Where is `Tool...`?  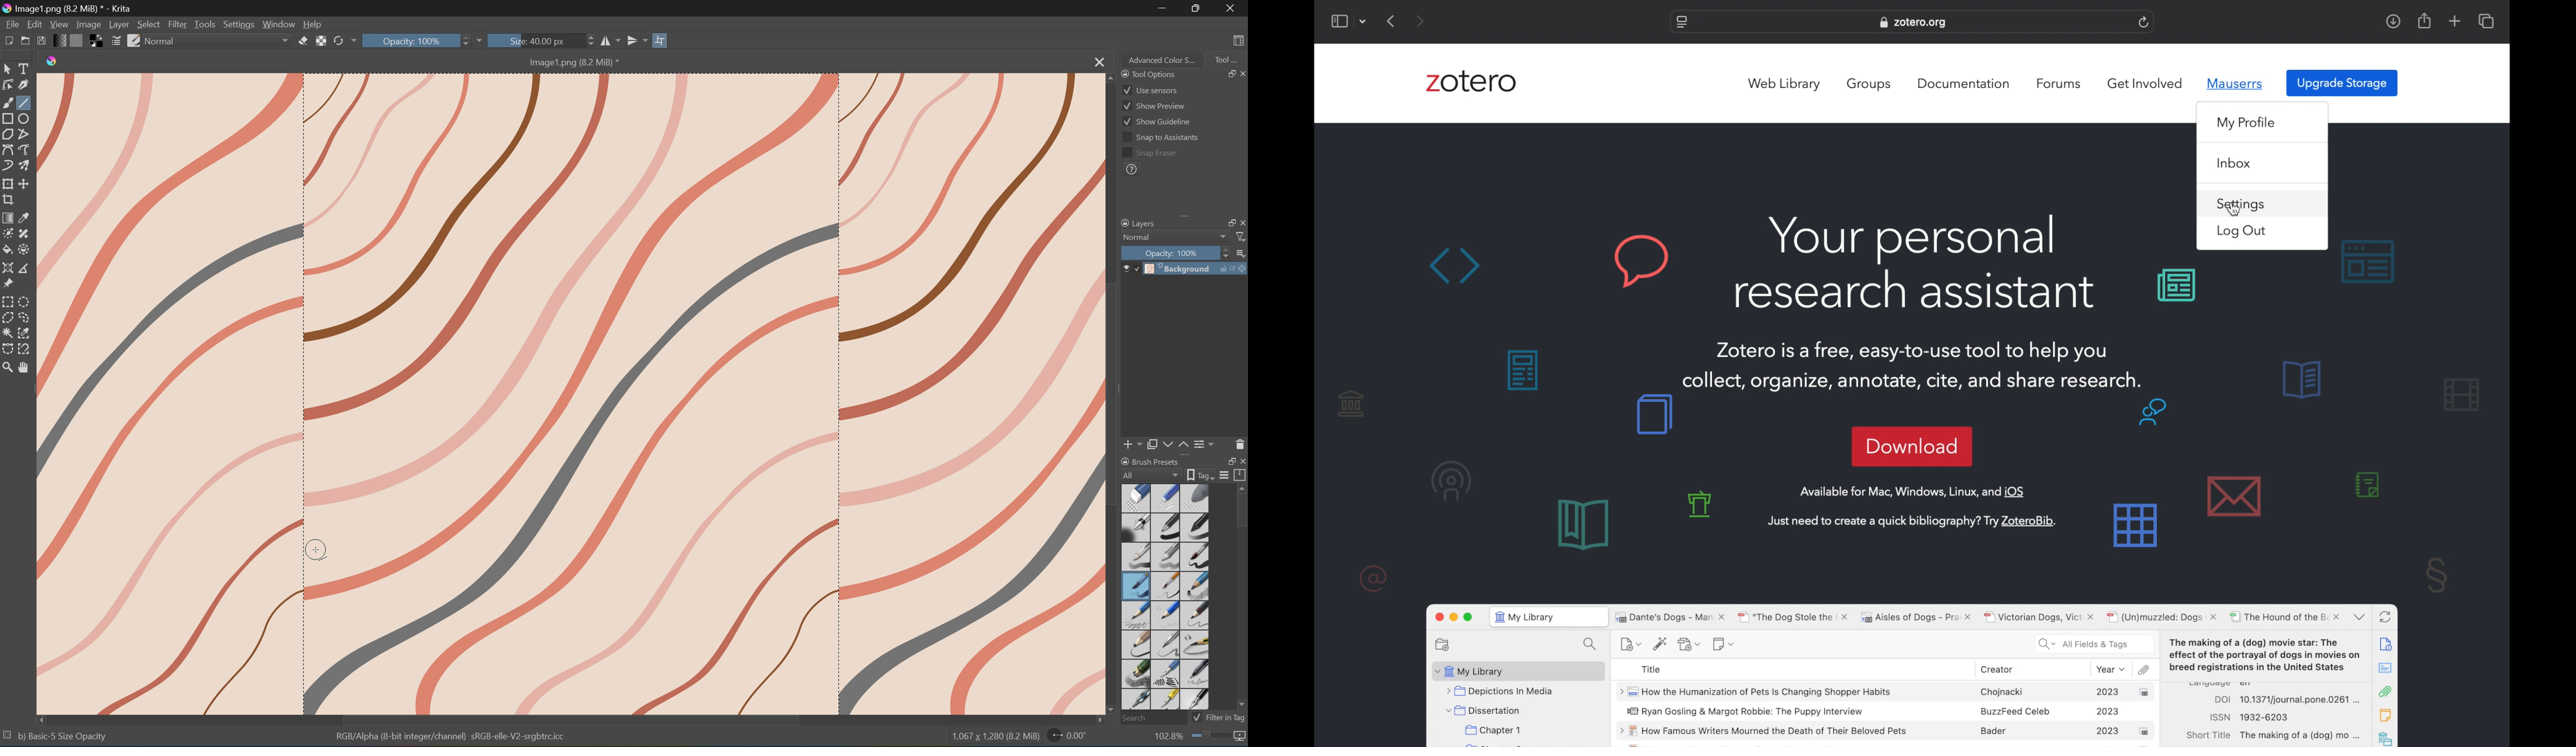
Tool... is located at coordinates (1228, 59).